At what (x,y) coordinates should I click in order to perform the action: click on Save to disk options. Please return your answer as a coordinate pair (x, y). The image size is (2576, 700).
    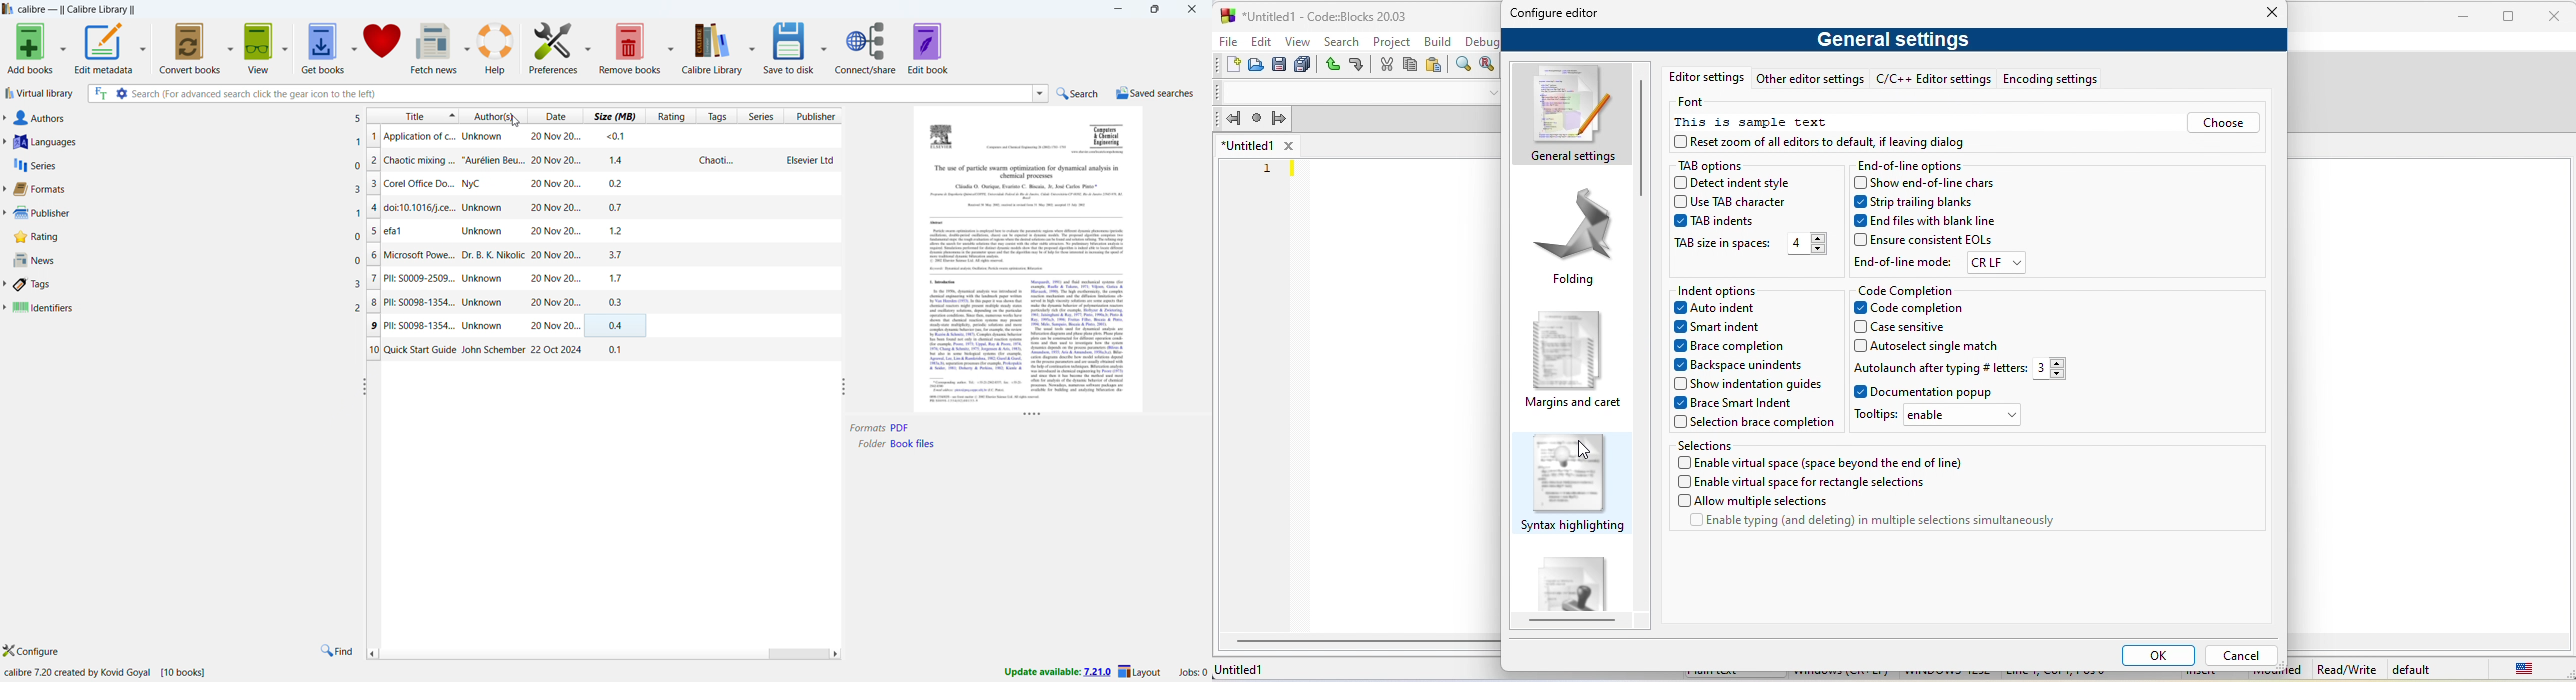
    Looking at the image, I should click on (823, 47).